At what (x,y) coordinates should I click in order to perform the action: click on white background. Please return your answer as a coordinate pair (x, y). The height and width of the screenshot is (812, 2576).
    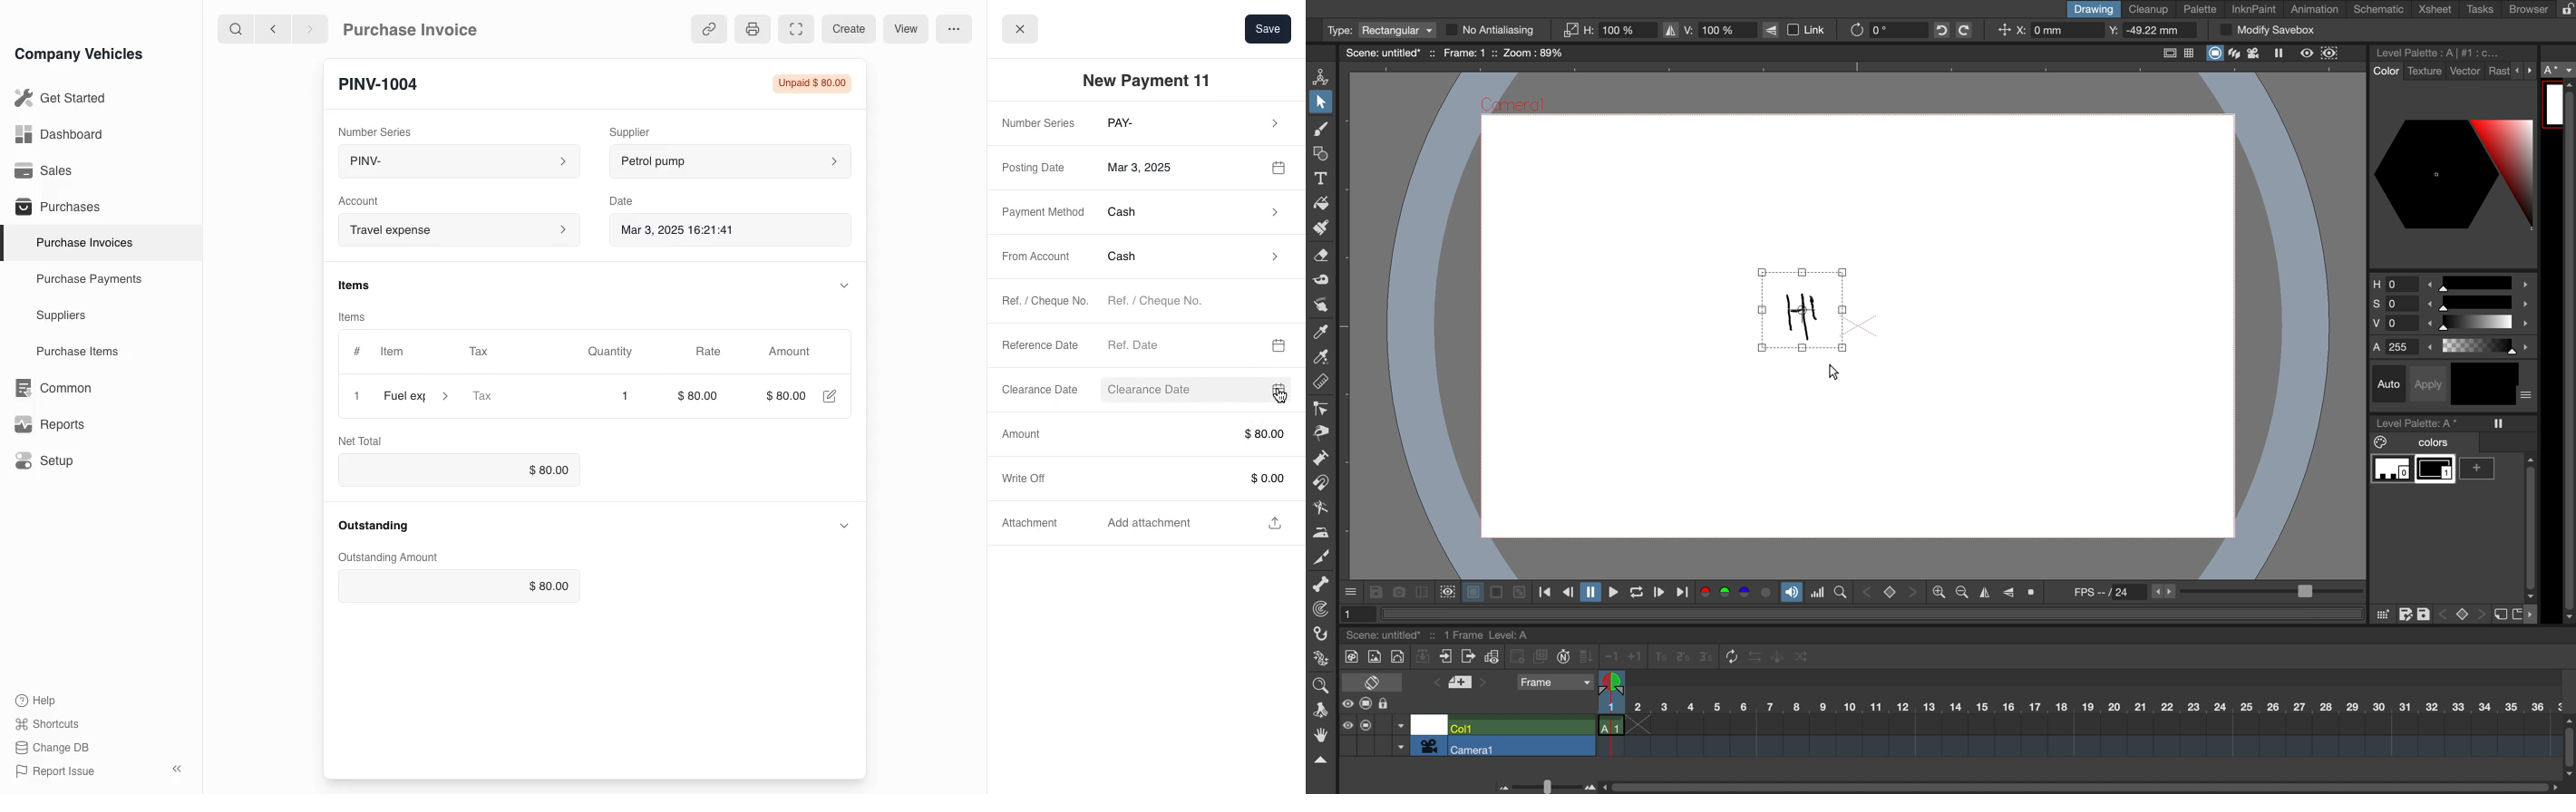
    Looking at the image, I should click on (1471, 590).